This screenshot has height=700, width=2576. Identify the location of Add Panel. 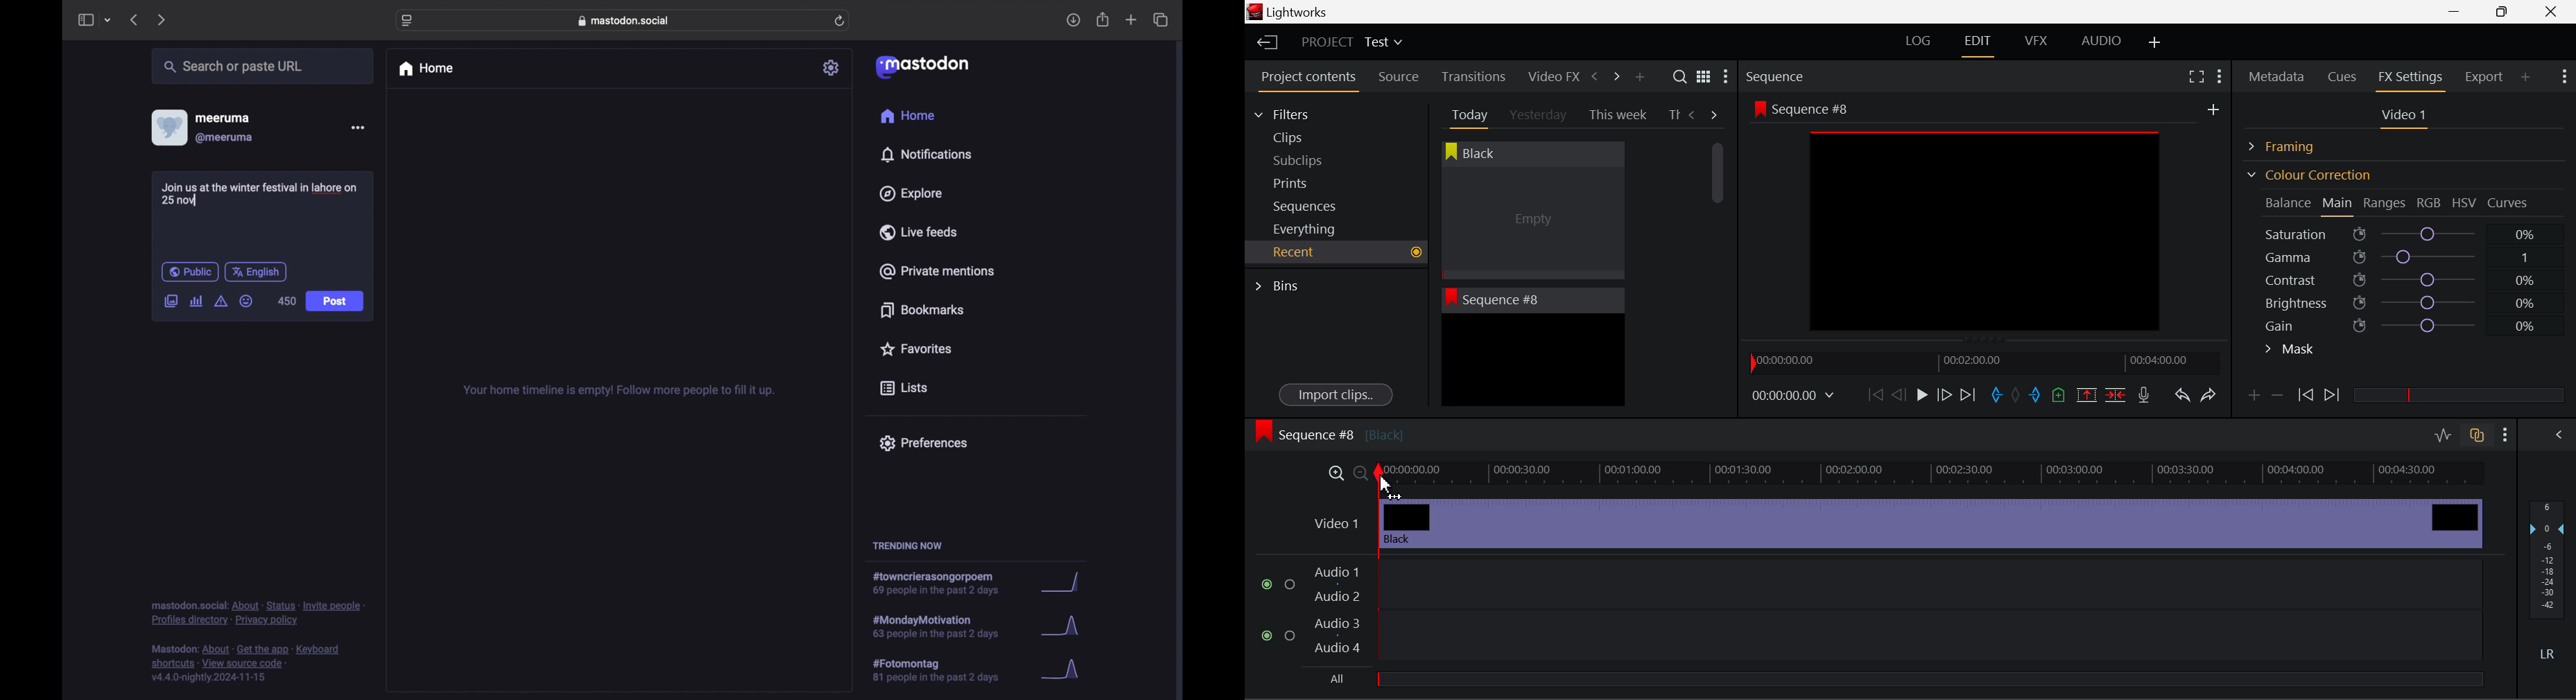
(1639, 78).